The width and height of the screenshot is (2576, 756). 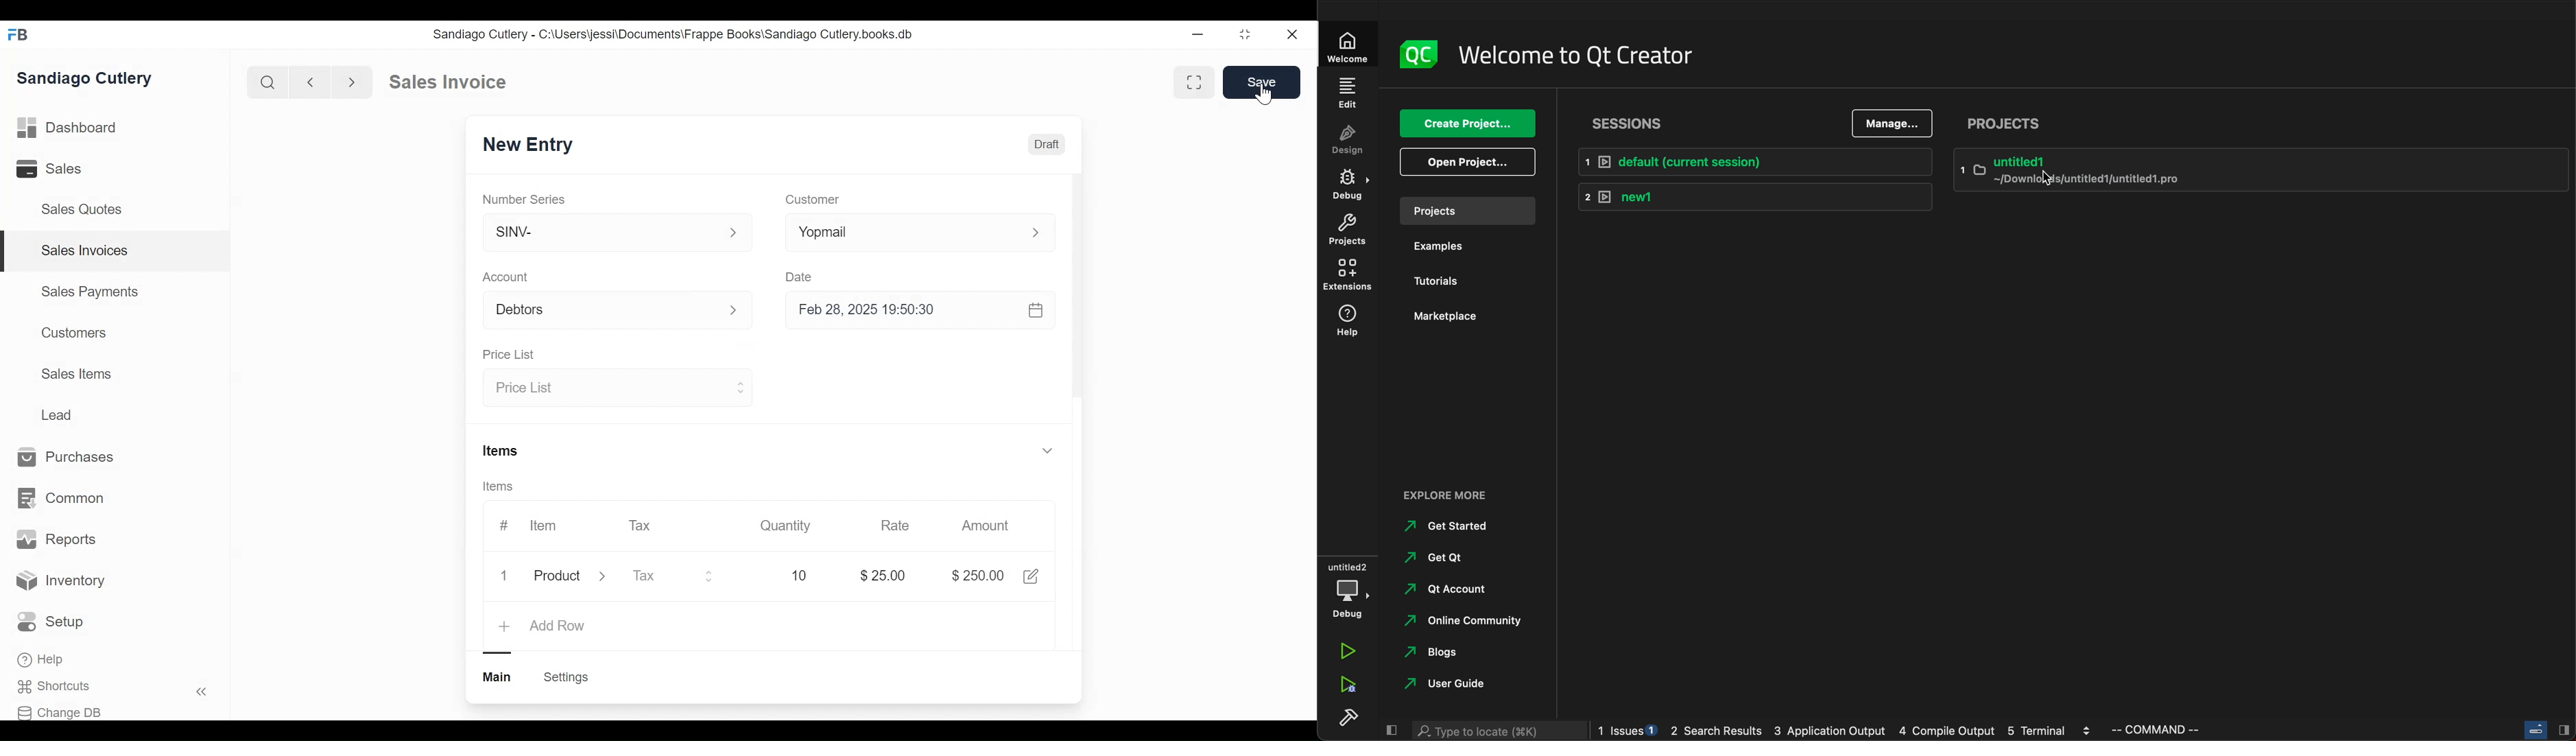 What do you see at coordinates (1196, 82) in the screenshot?
I see `fullscreen` at bounding box center [1196, 82].